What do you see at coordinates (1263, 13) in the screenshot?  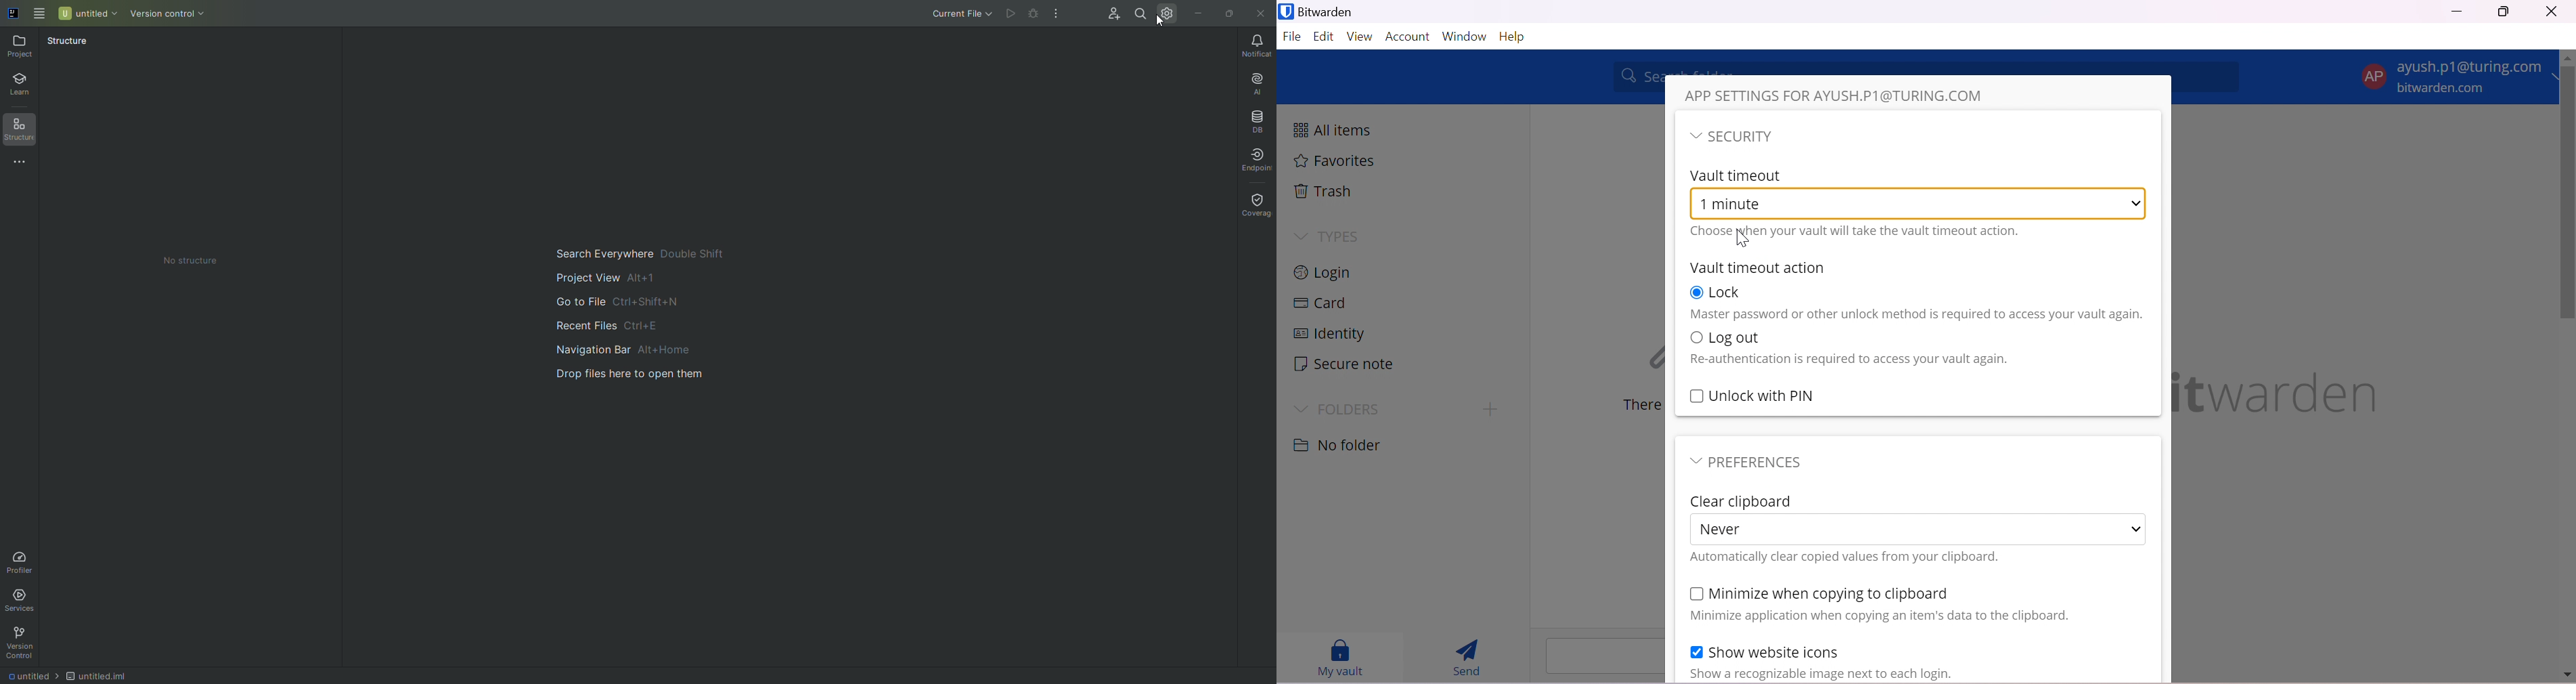 I see `Close` at bounding box center [1263, 13].